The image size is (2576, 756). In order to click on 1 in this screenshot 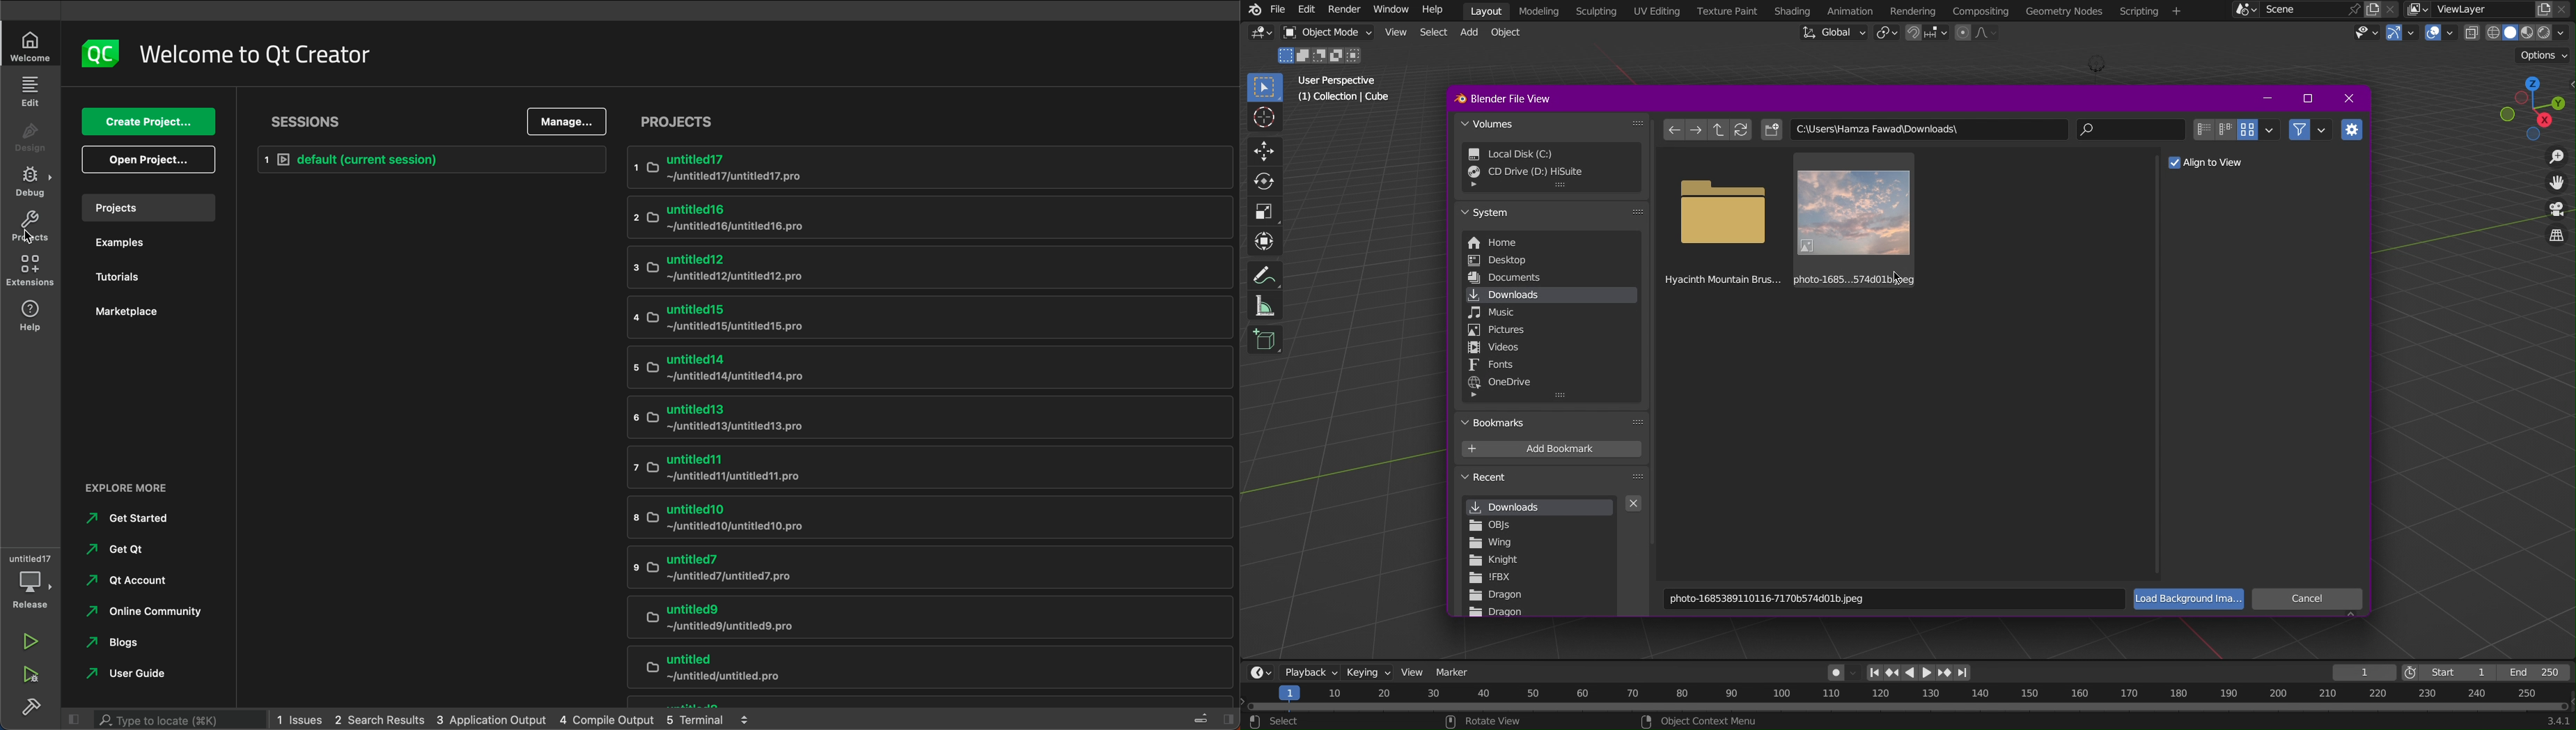, I will do `click(2366, 670)`.